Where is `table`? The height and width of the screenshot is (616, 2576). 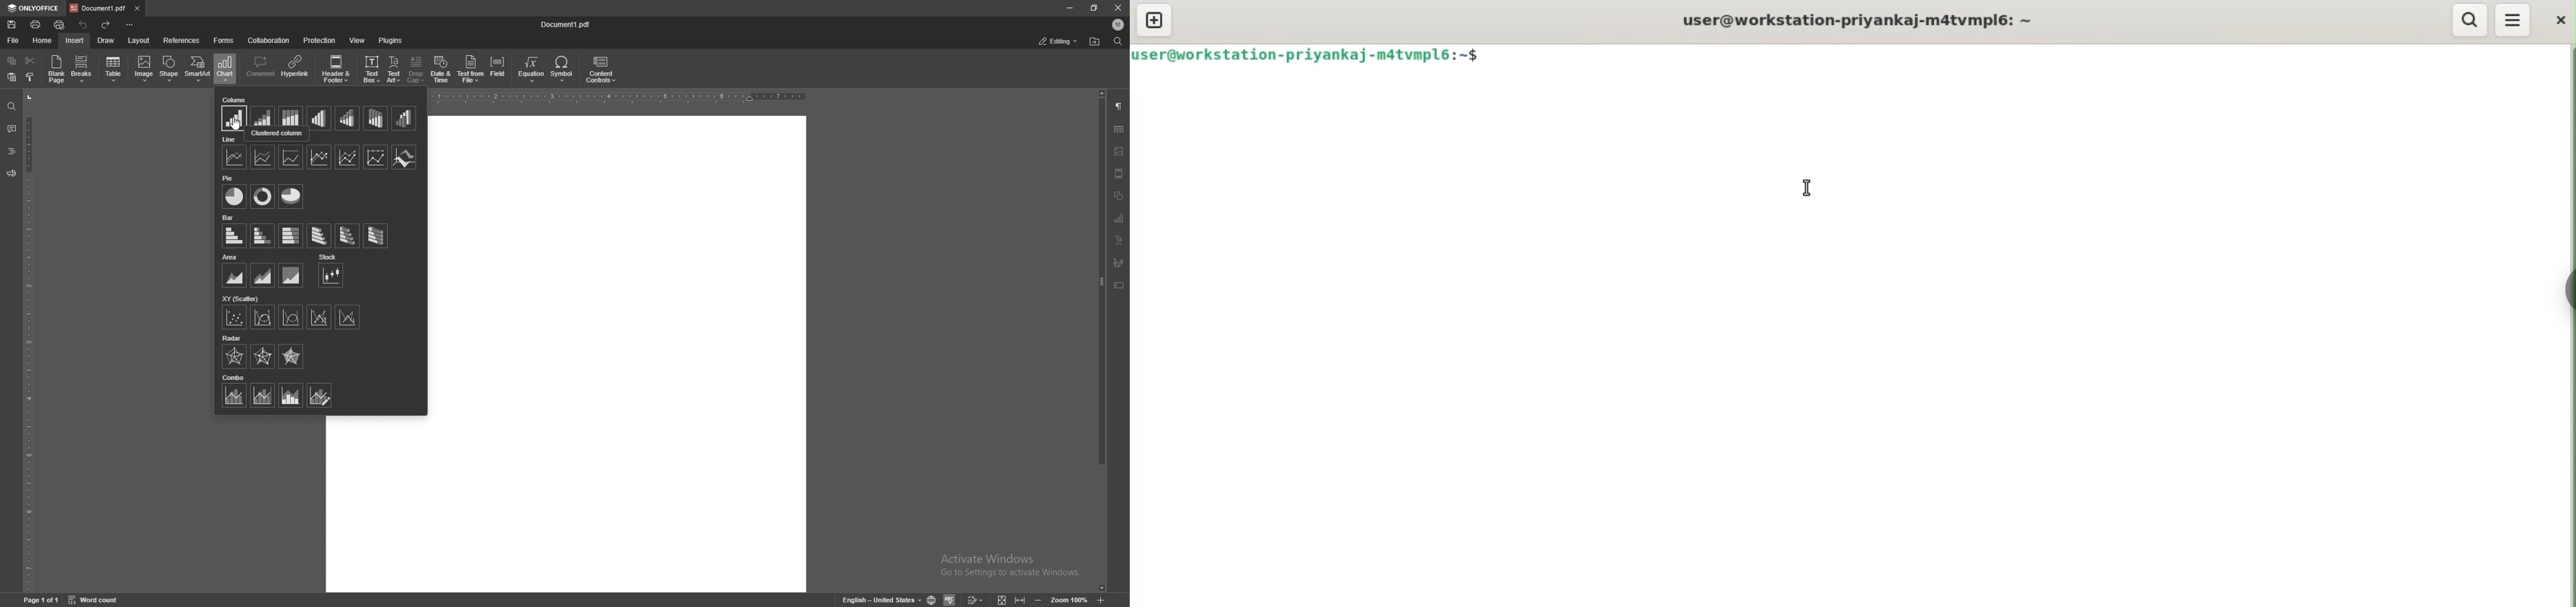 table is located at coordinates (113, 69).